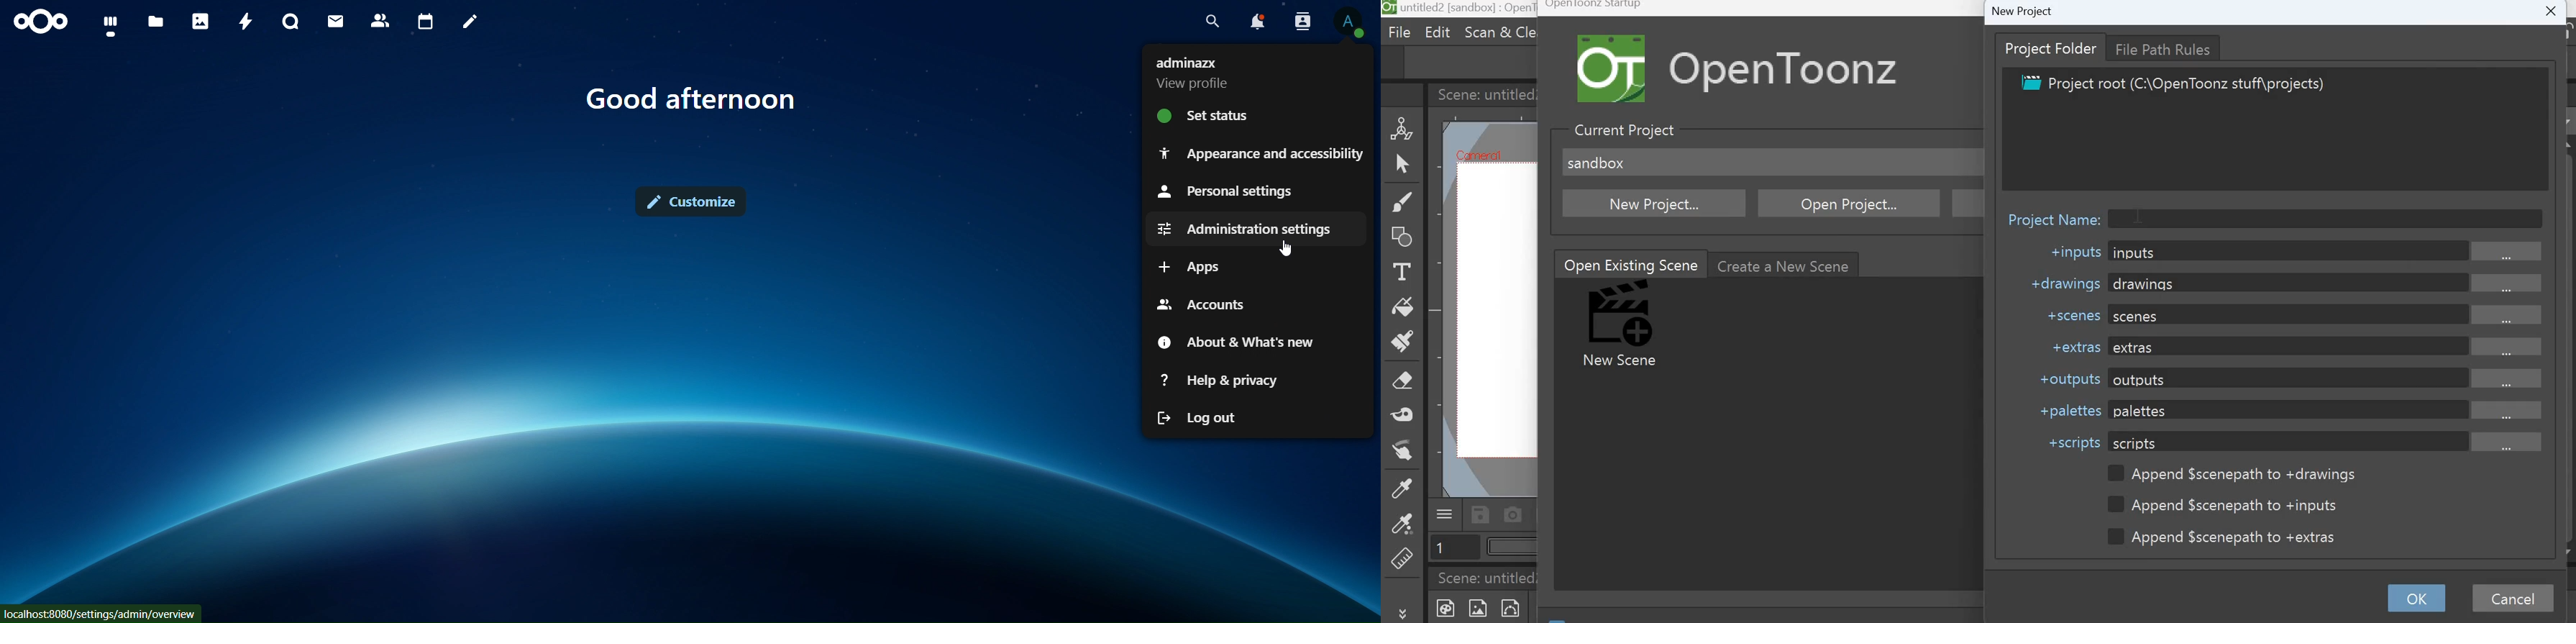 The height and width of the screenshot is (644, 2576). Describe the element at coordinates (1615, 69) in the screenshot. I see `Logo` at that location.